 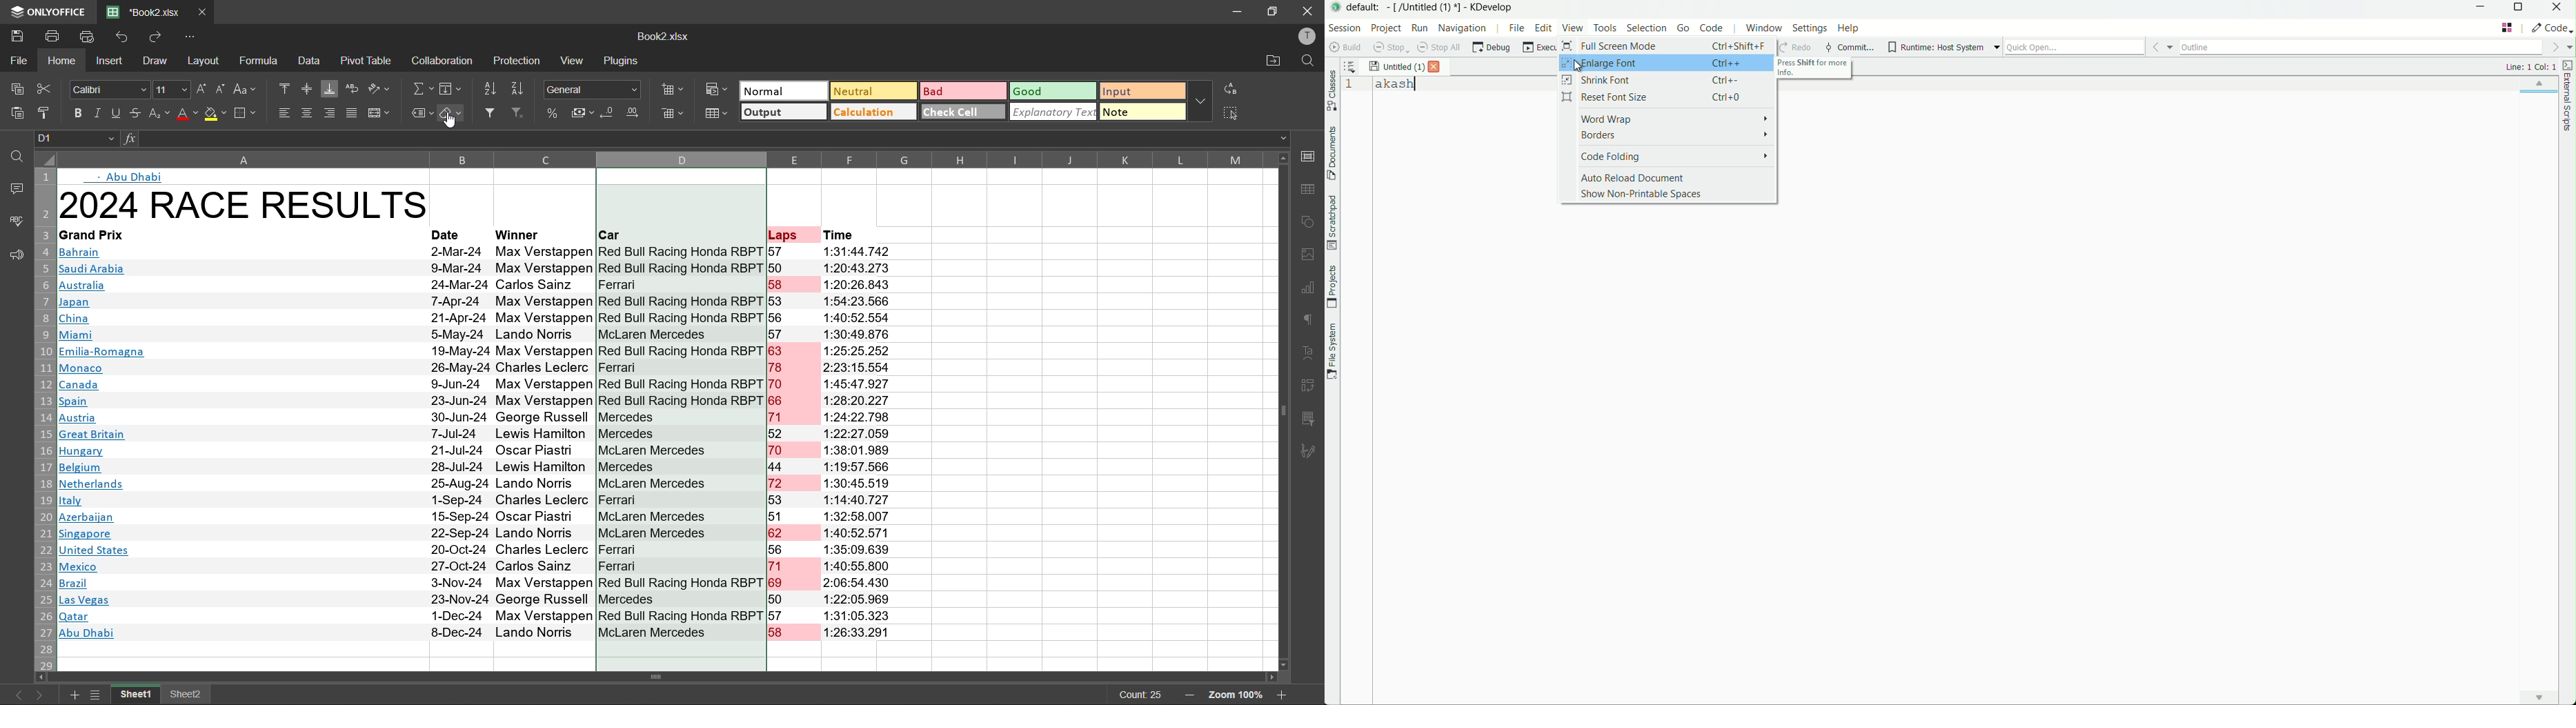 I want to click on formula bar, so click(x=717, y=138).